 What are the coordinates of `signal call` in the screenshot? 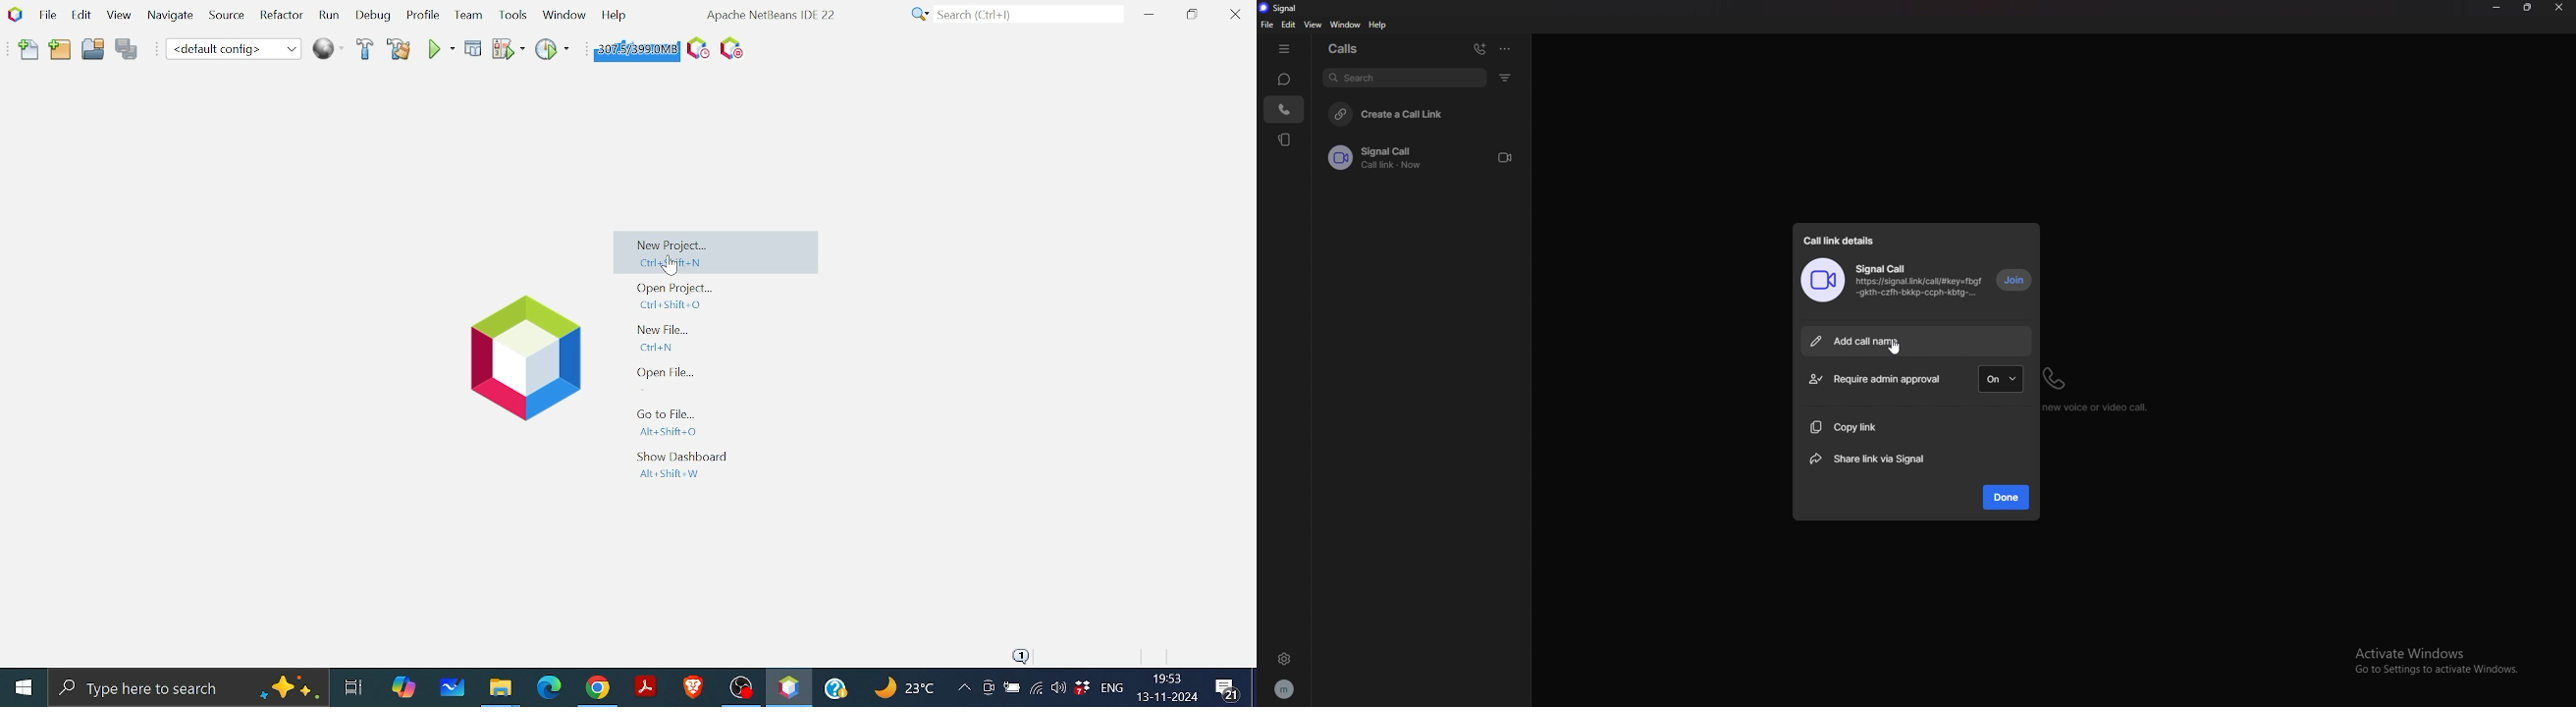 It's located at (1881, 268).